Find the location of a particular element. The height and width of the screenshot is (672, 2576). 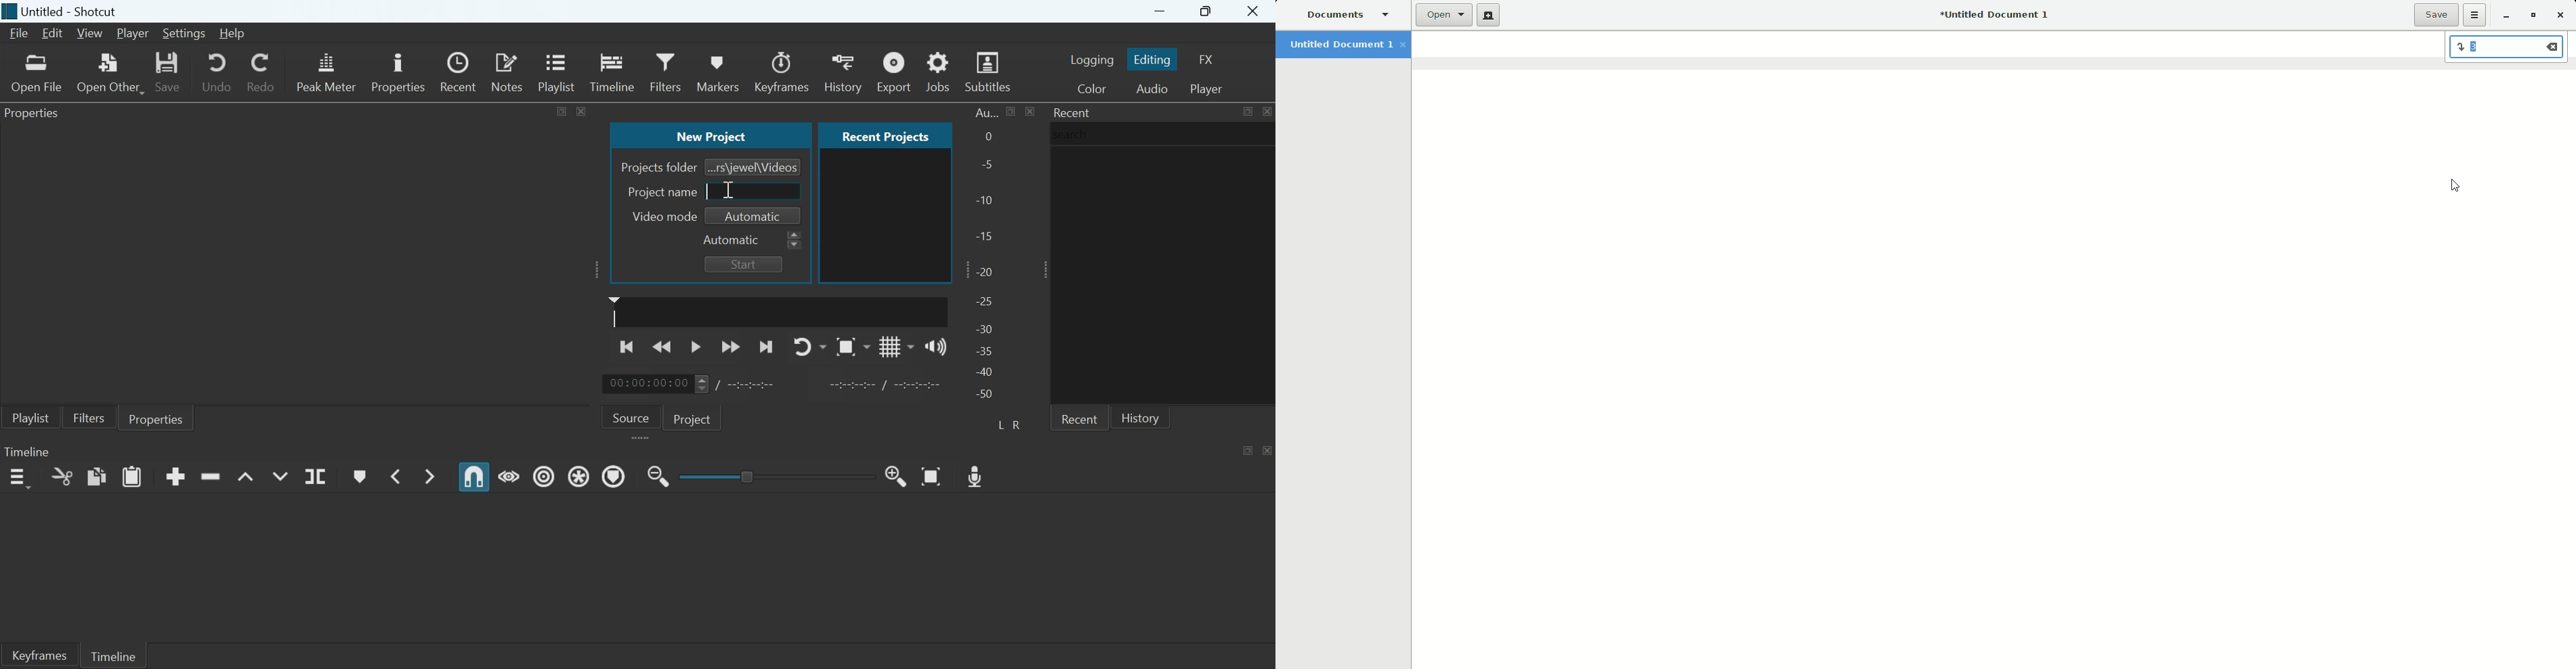

Maximize is located at coordinates (1247, 112).